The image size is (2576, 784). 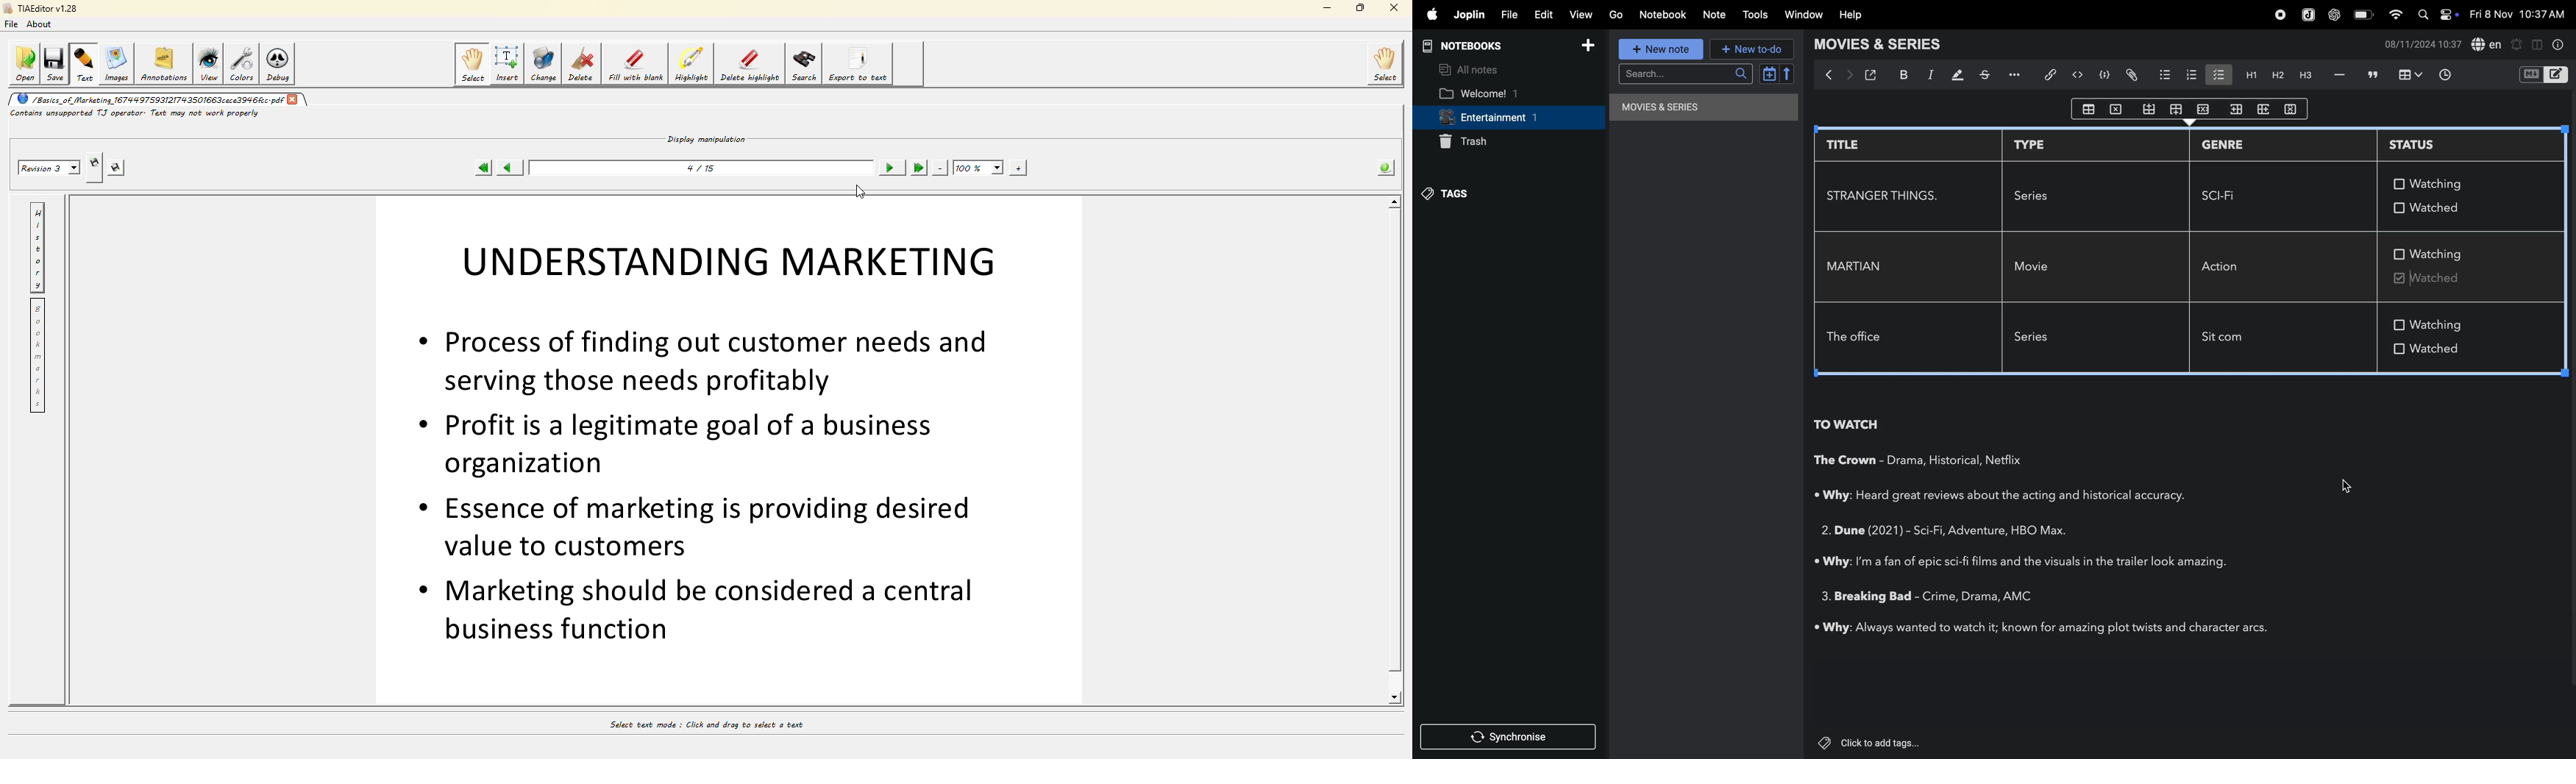 What do you see at coordinates (1959, 532) in the screenshot?
I see `Genre` at bounding box center [1959, 532].